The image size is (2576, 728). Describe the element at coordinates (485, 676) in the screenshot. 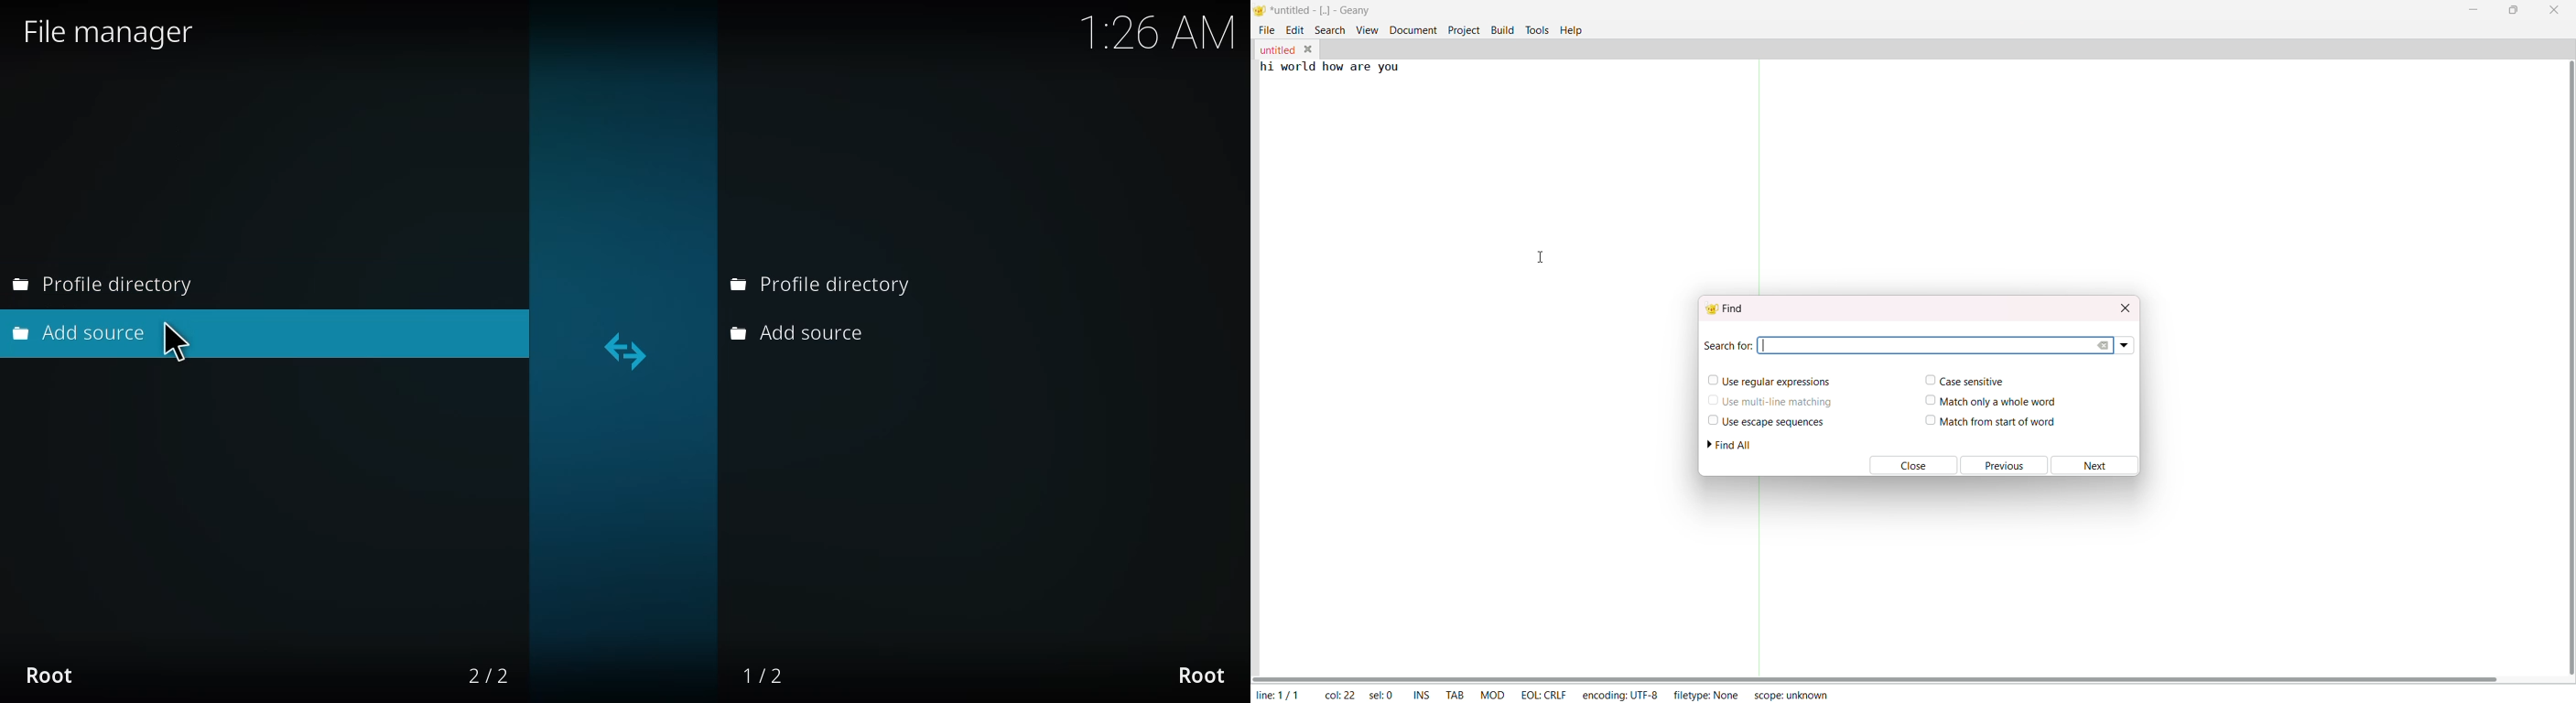

I see `2/2` at that location.